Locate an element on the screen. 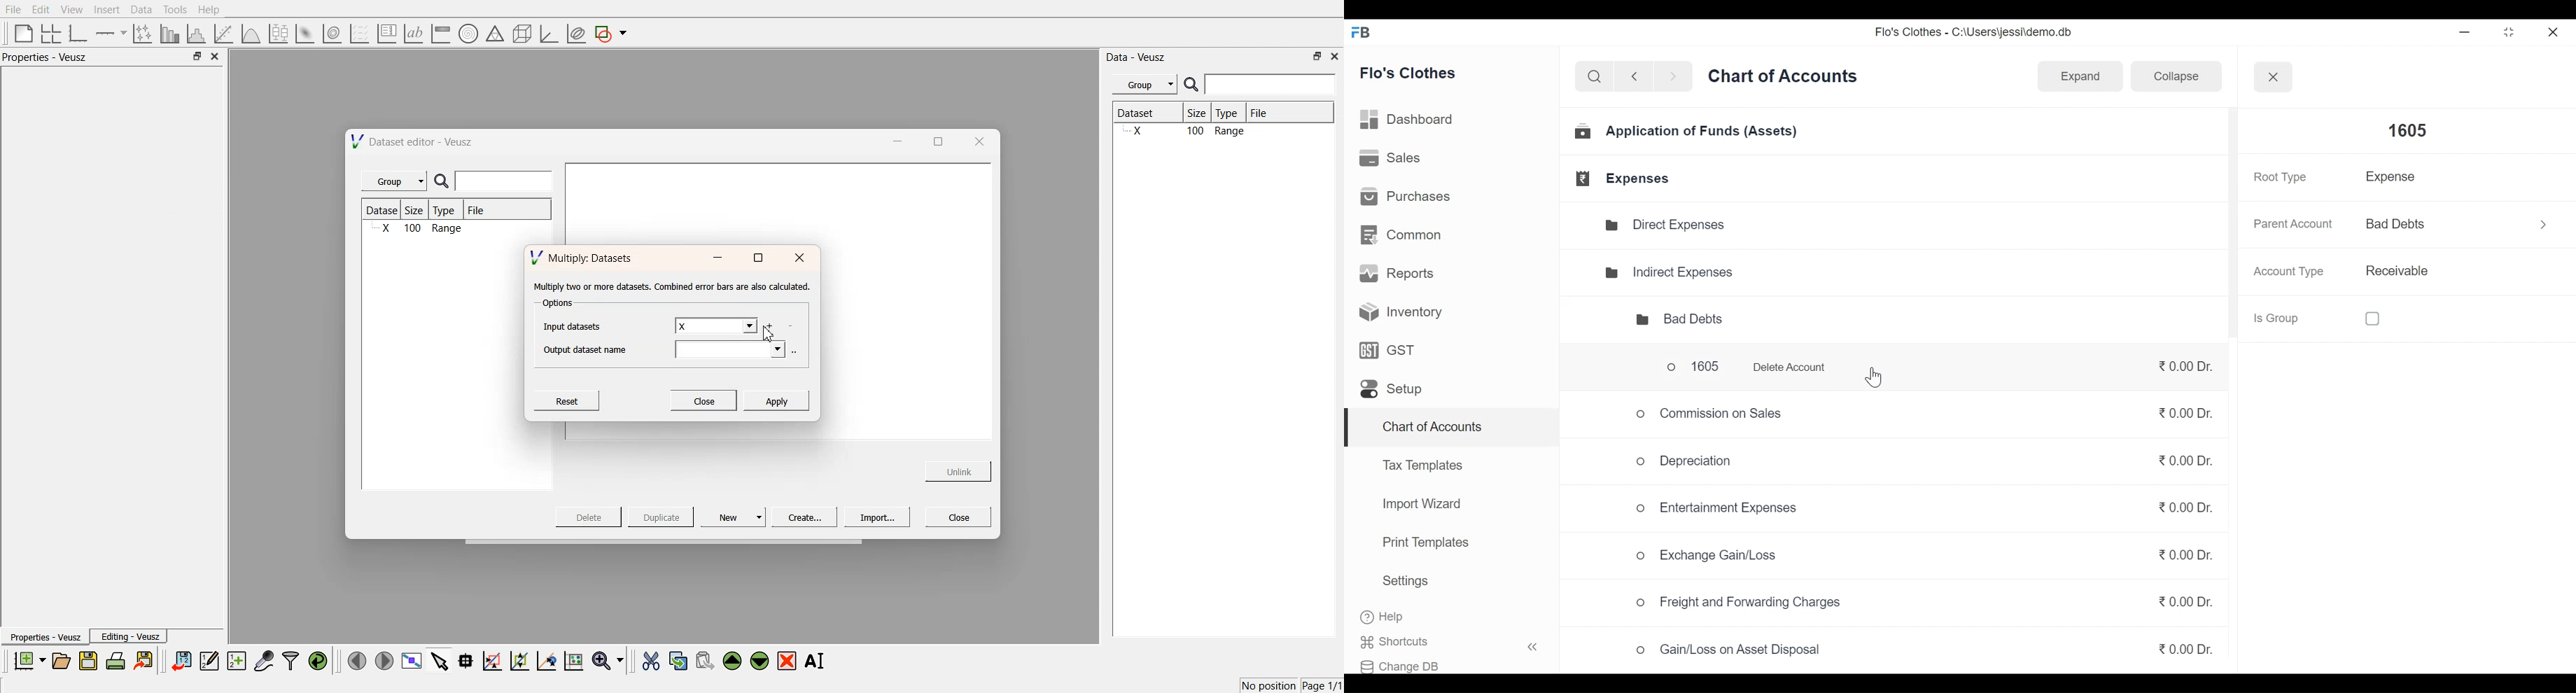  Delete Account is located at coordinates (1790, 367).